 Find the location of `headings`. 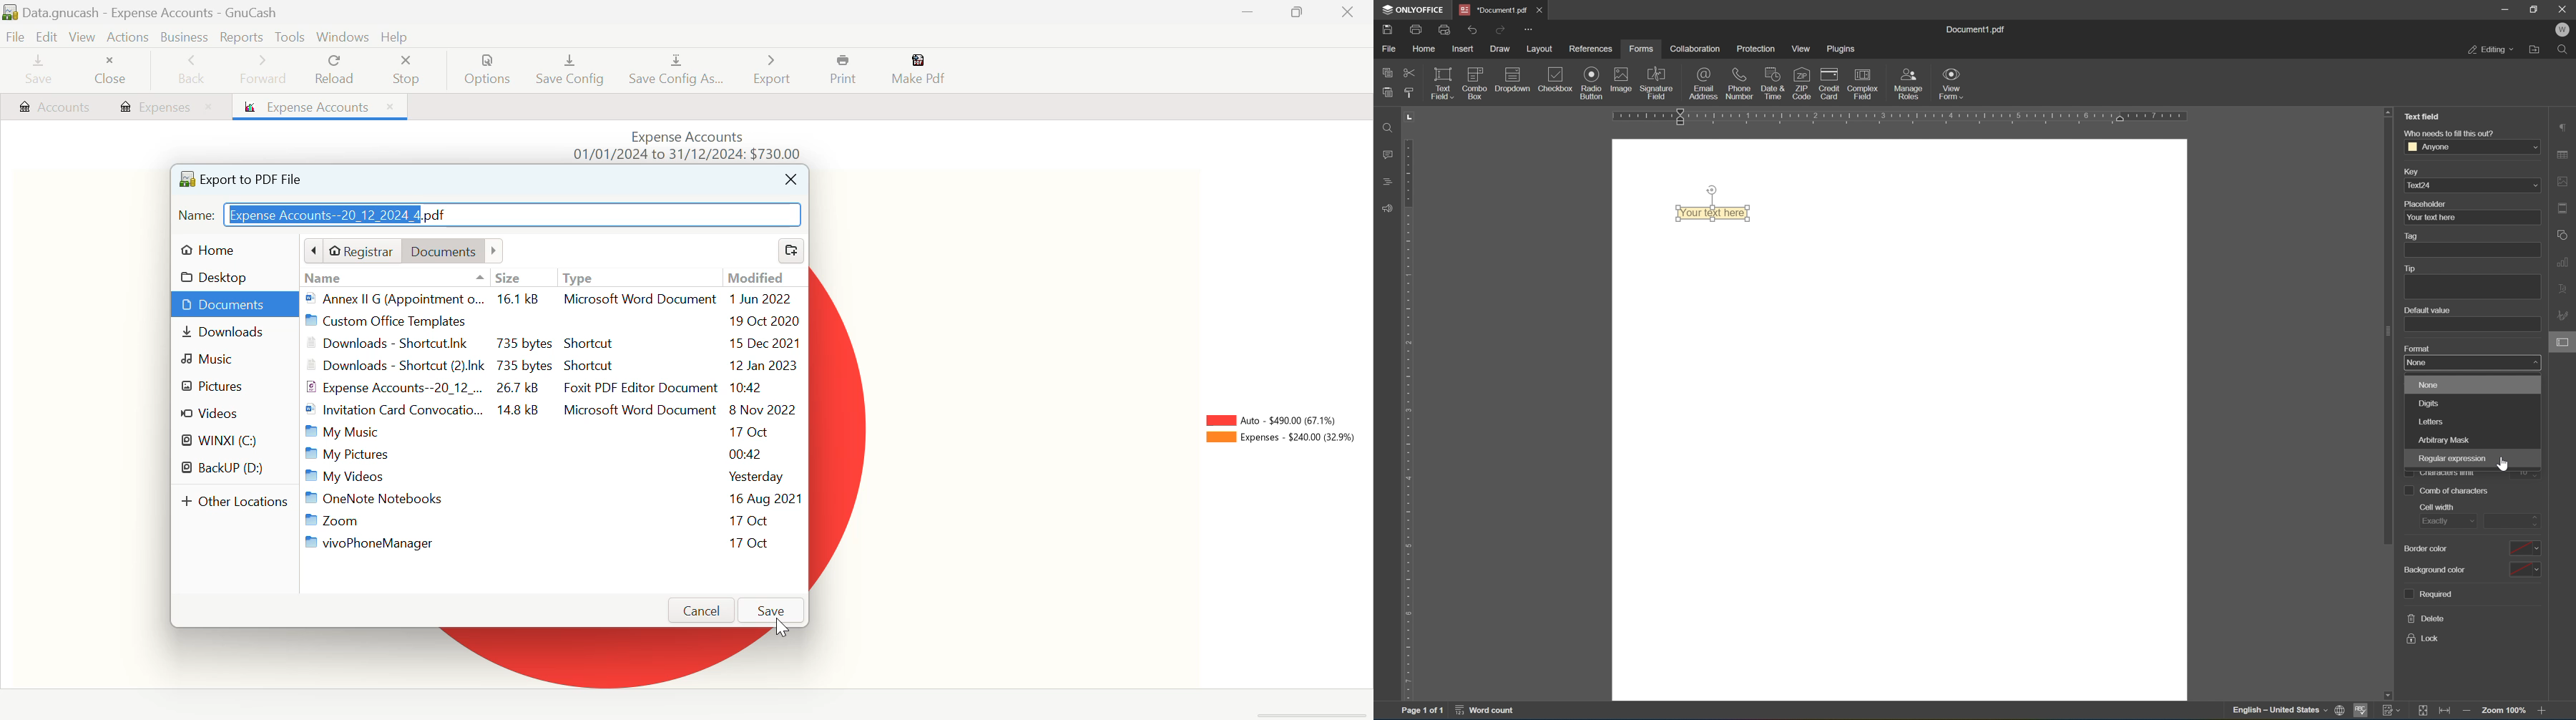

headings is located at coordinates (1389, 180).